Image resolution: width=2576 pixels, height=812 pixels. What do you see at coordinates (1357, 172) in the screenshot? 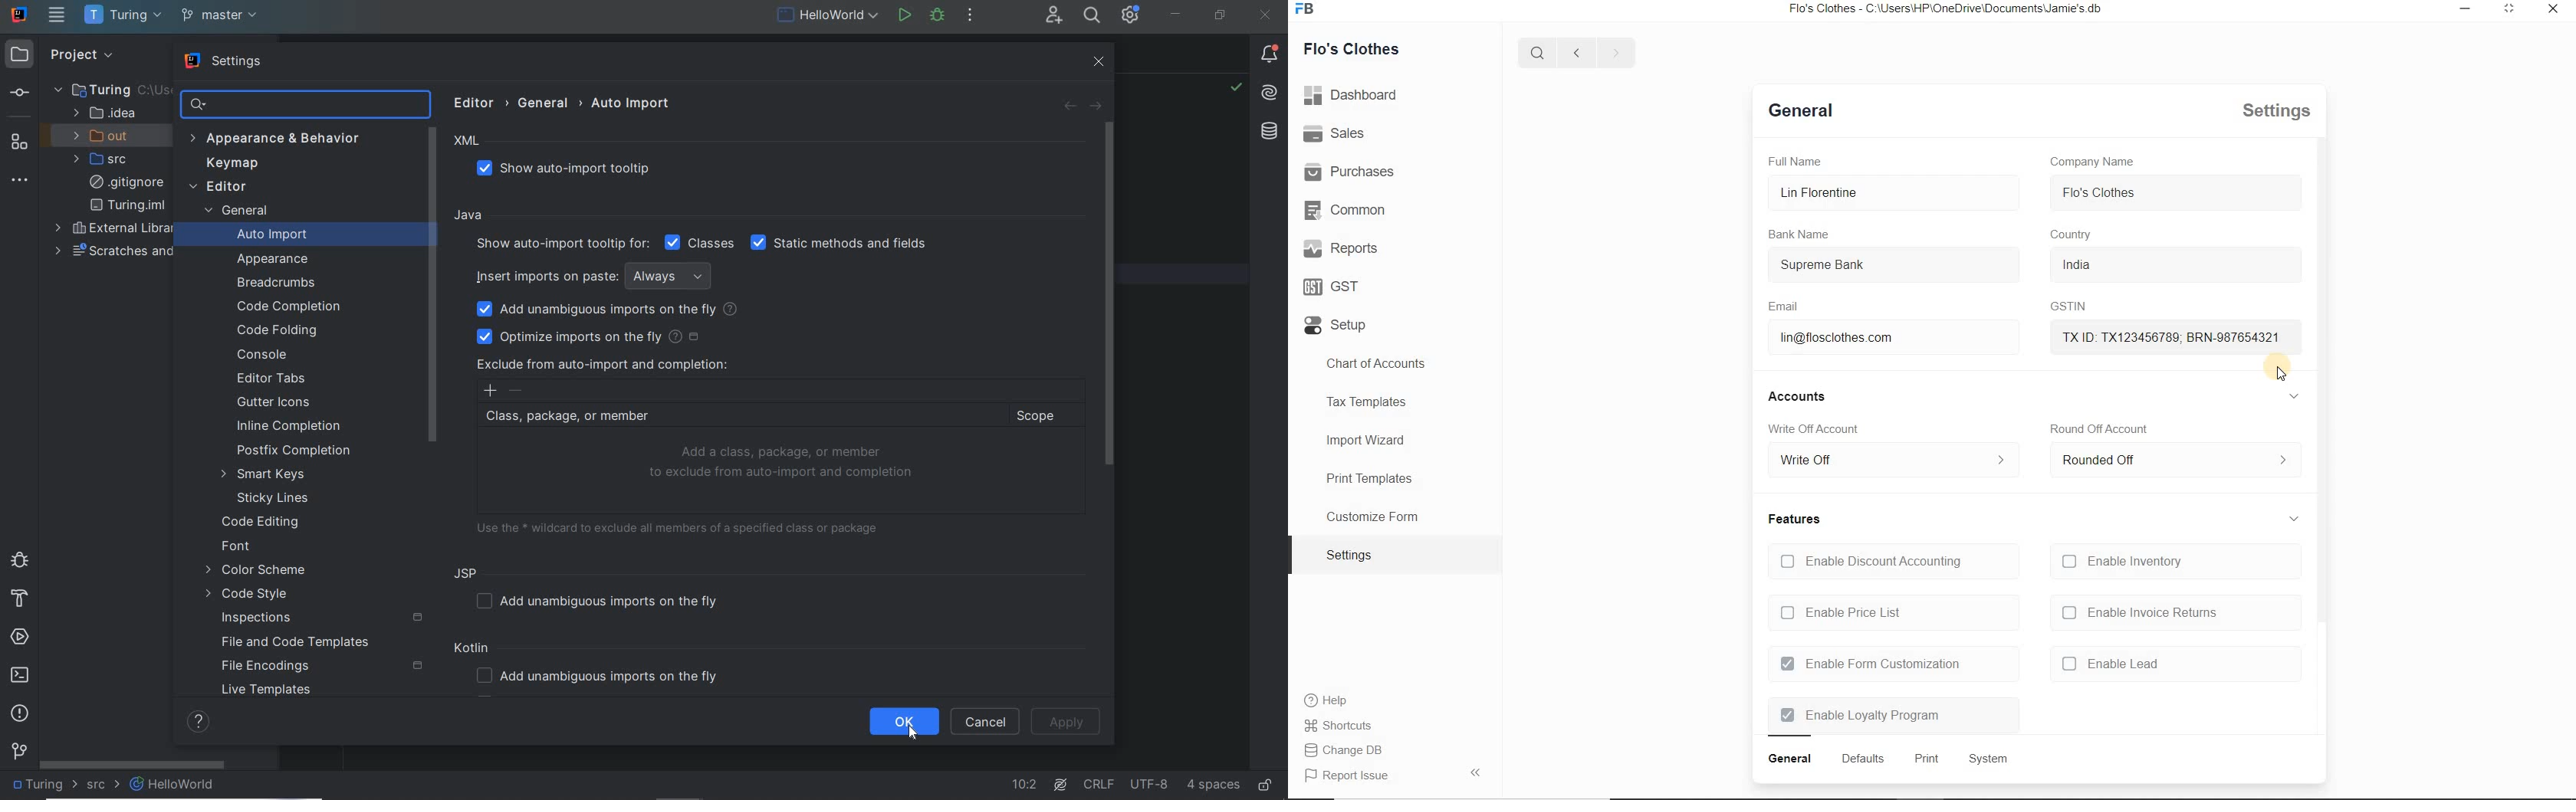
I see `Purchases` at bounding box center [1357, 172].